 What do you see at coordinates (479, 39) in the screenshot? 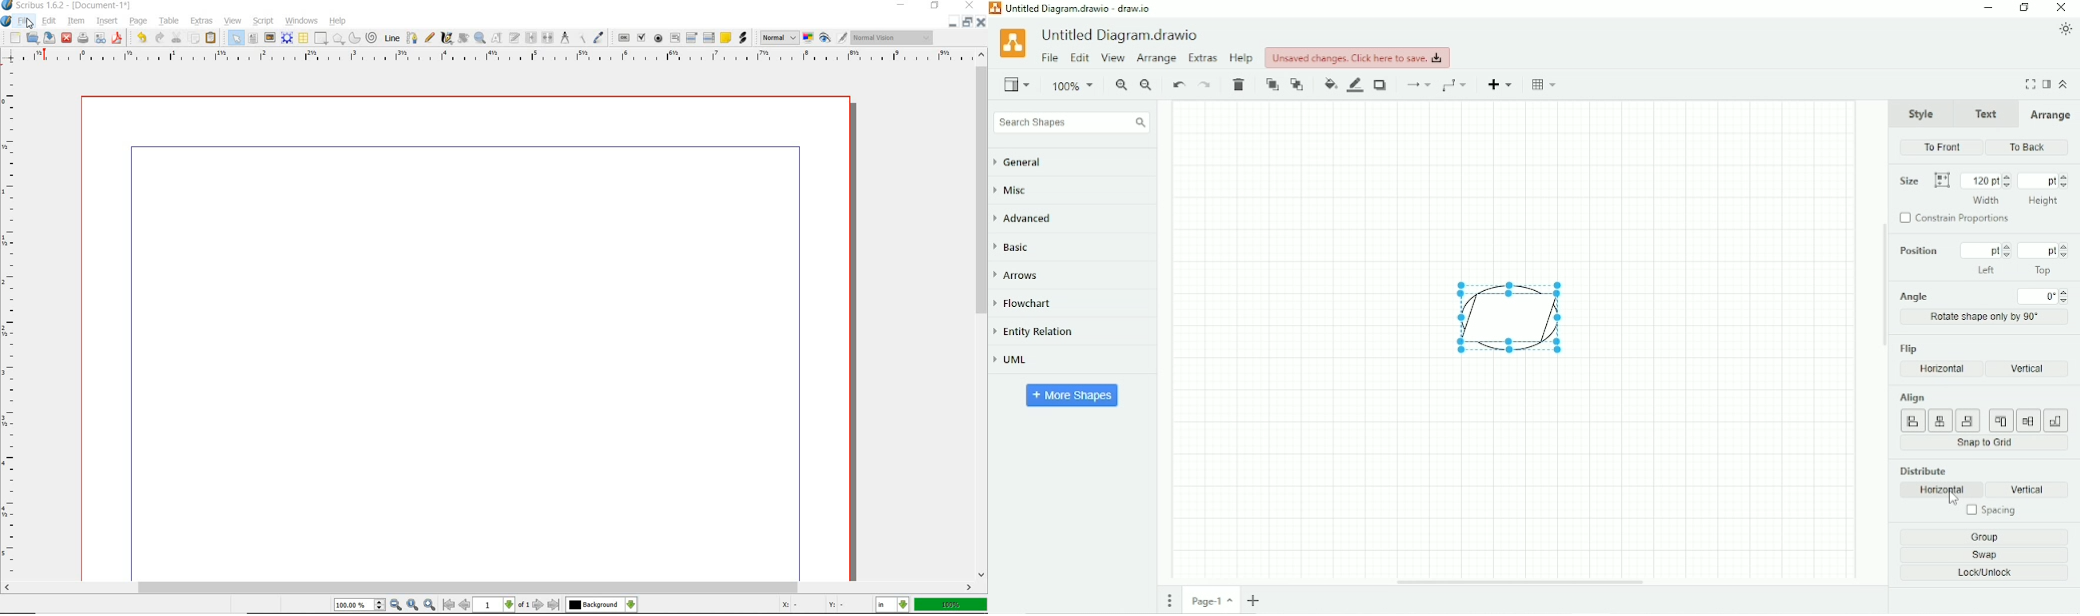
I see `zoom in or zoom out` at bounding box center [479, 39].